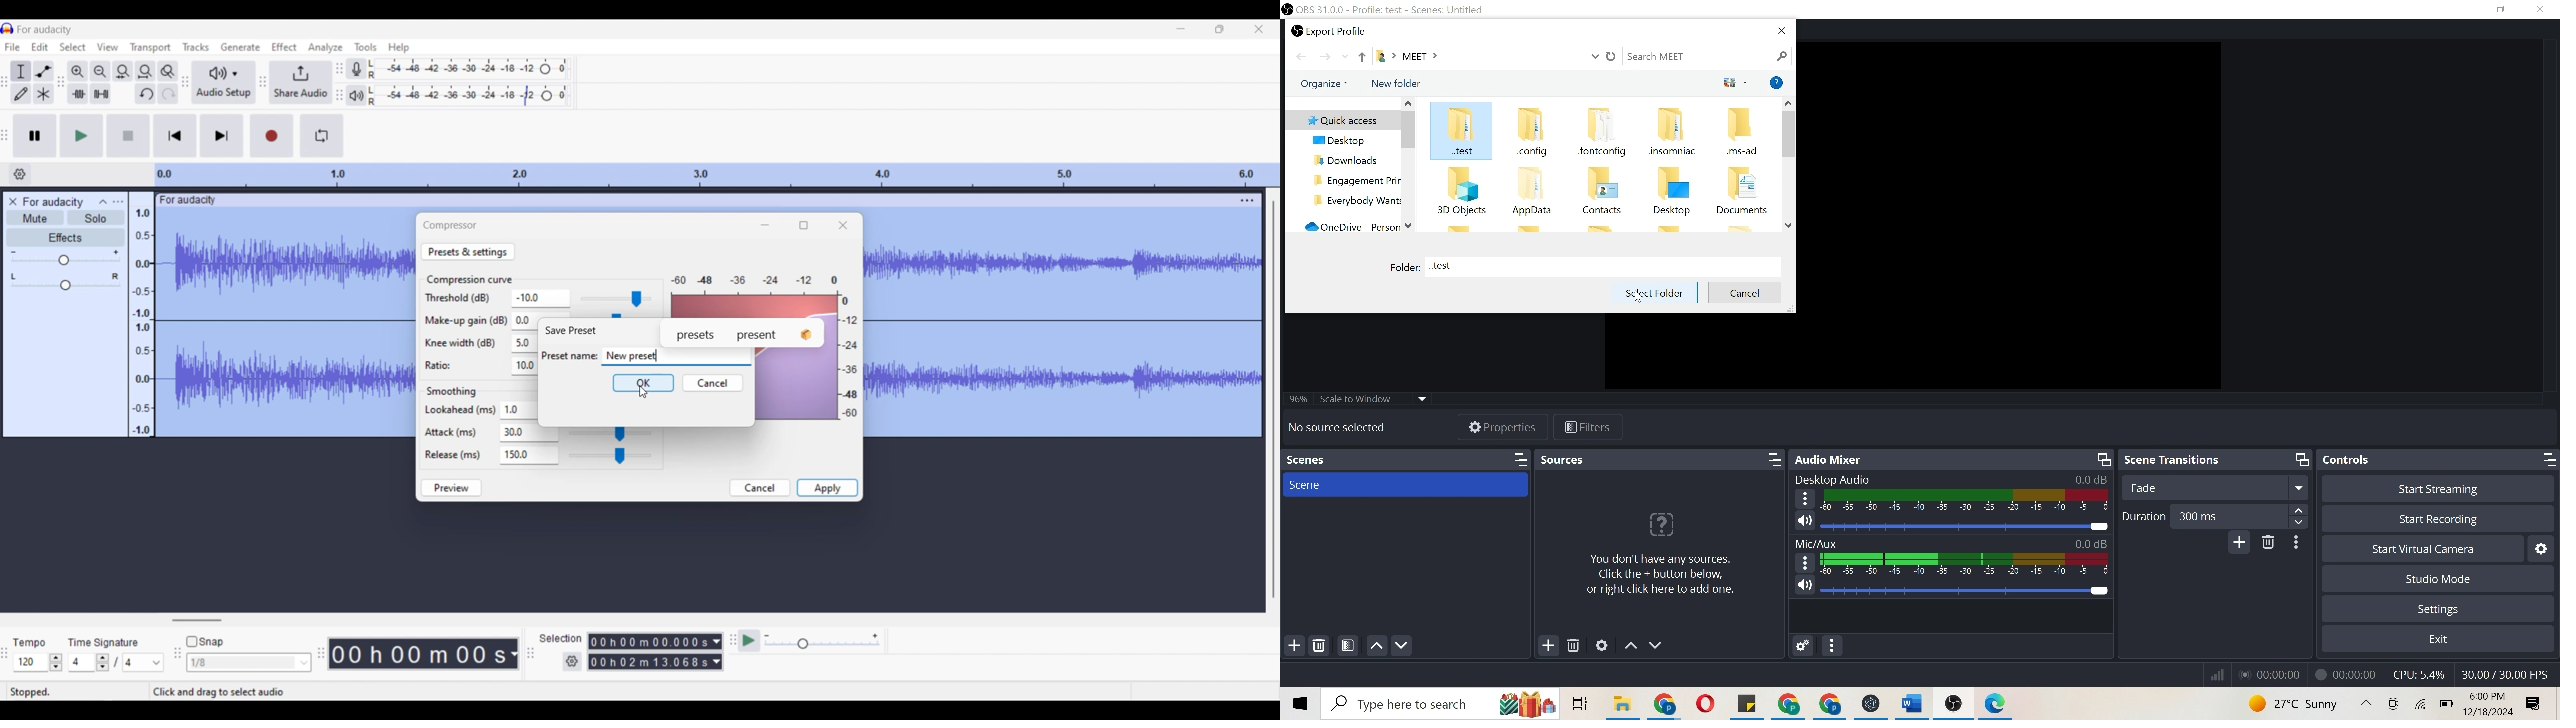 The width and height of the screenshot is (2576, 728). I want to click on wifi, so click(2421, 705).